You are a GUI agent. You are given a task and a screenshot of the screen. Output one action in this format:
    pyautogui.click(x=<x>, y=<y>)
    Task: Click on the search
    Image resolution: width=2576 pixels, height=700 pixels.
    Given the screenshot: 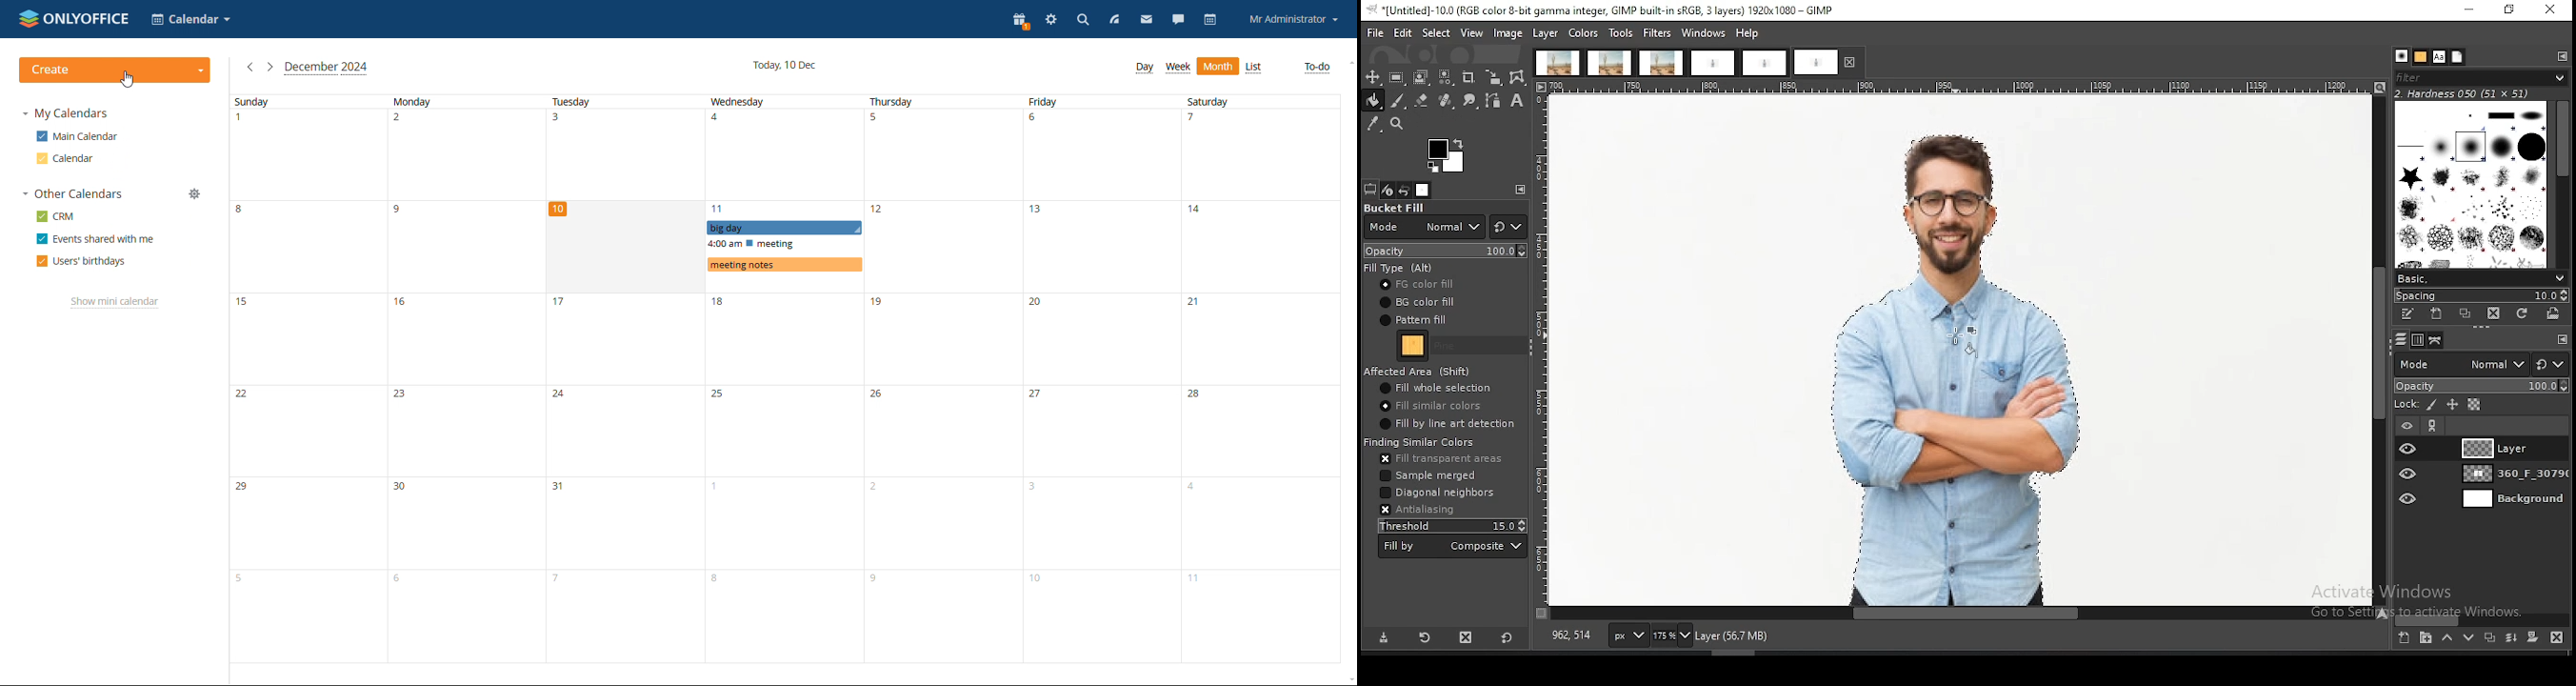 What is the action you would take?
    pyautogui.click(x=1080, y=20)
    